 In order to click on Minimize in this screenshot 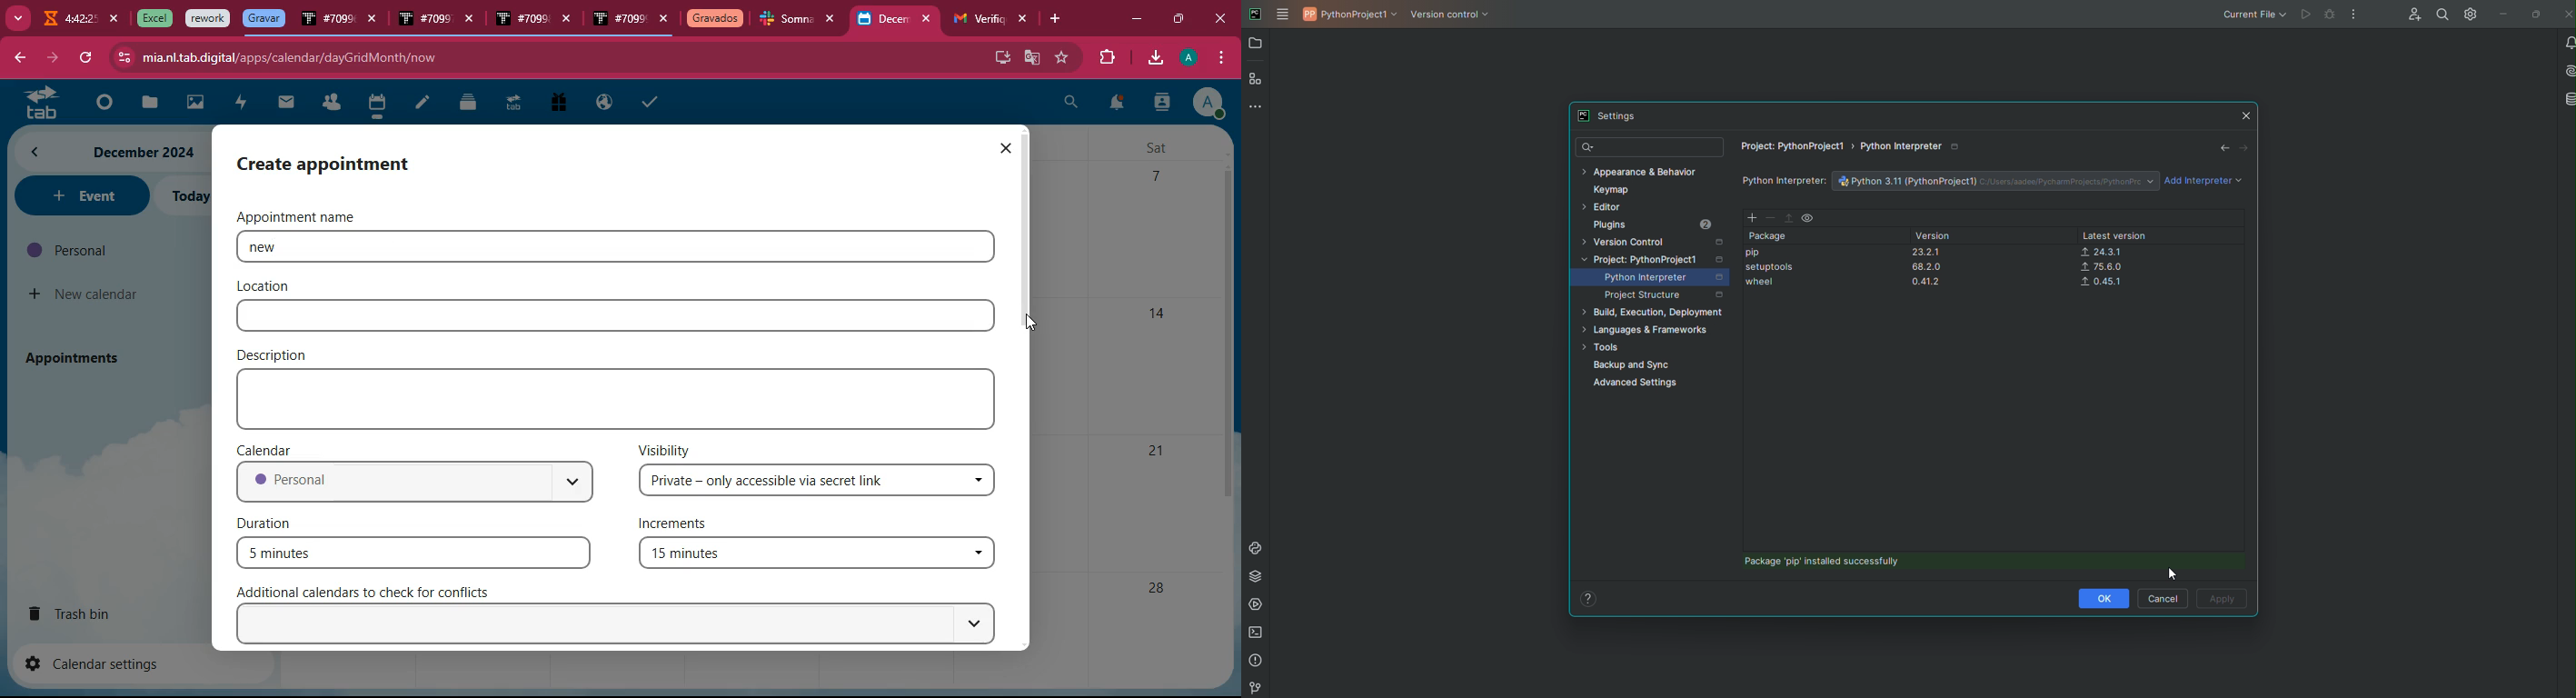, I will do `click(2501, 15)`.